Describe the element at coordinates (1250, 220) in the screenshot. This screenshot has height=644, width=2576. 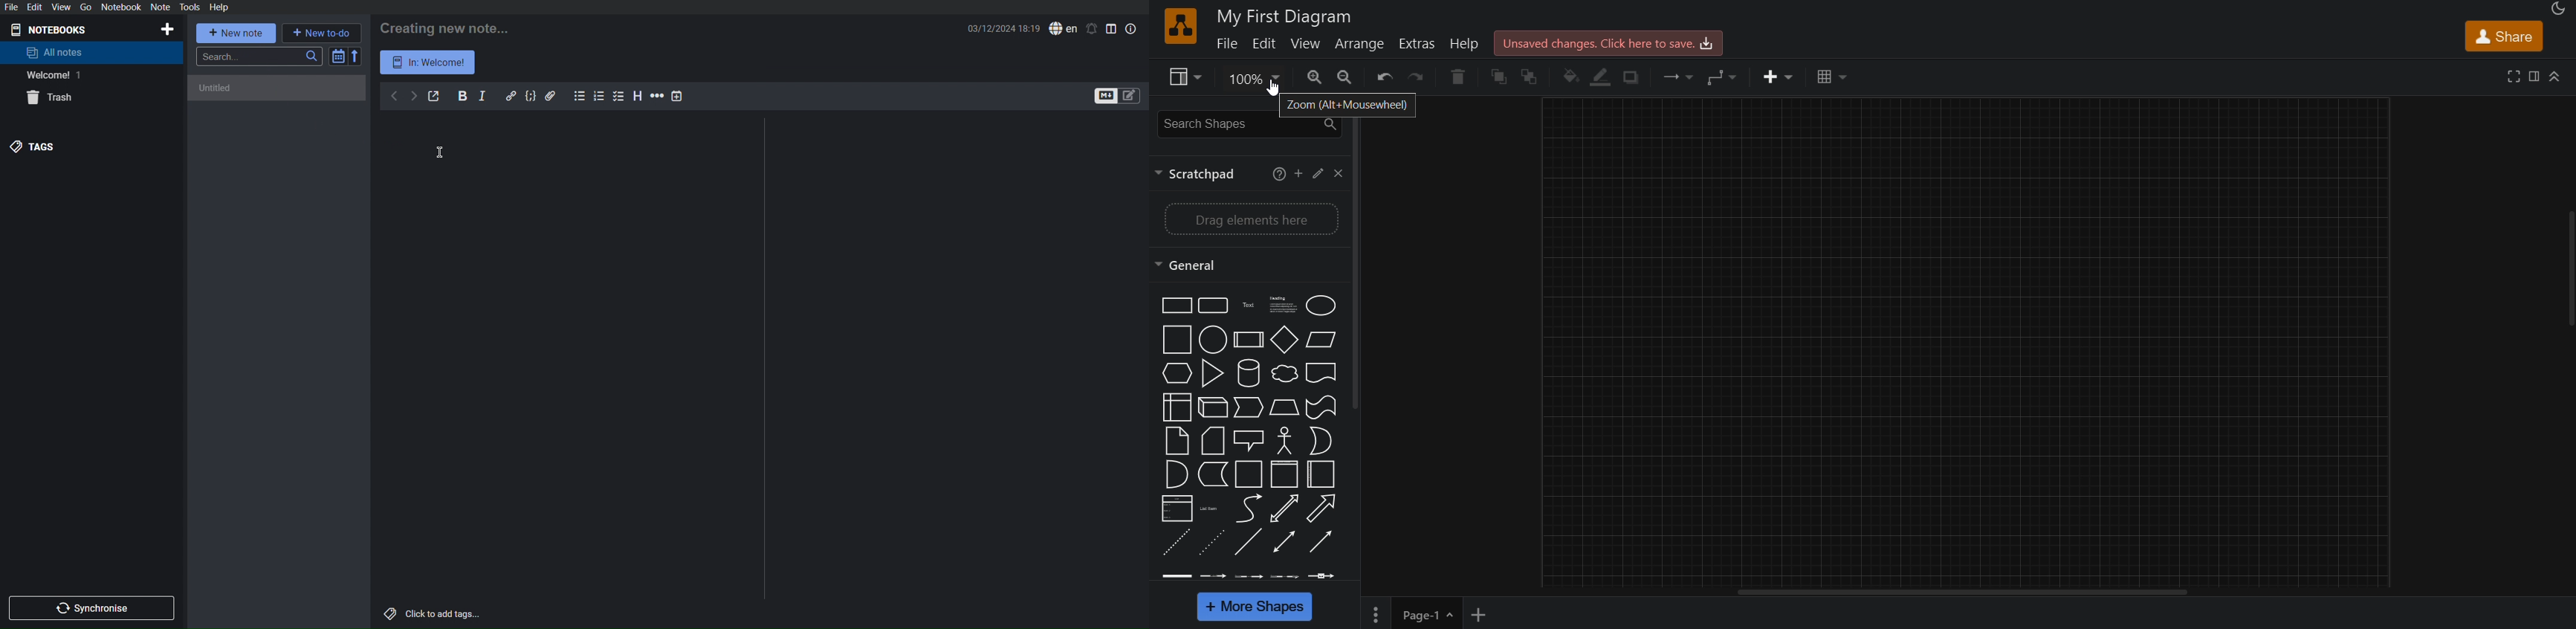
I see `drag elements` at that location.